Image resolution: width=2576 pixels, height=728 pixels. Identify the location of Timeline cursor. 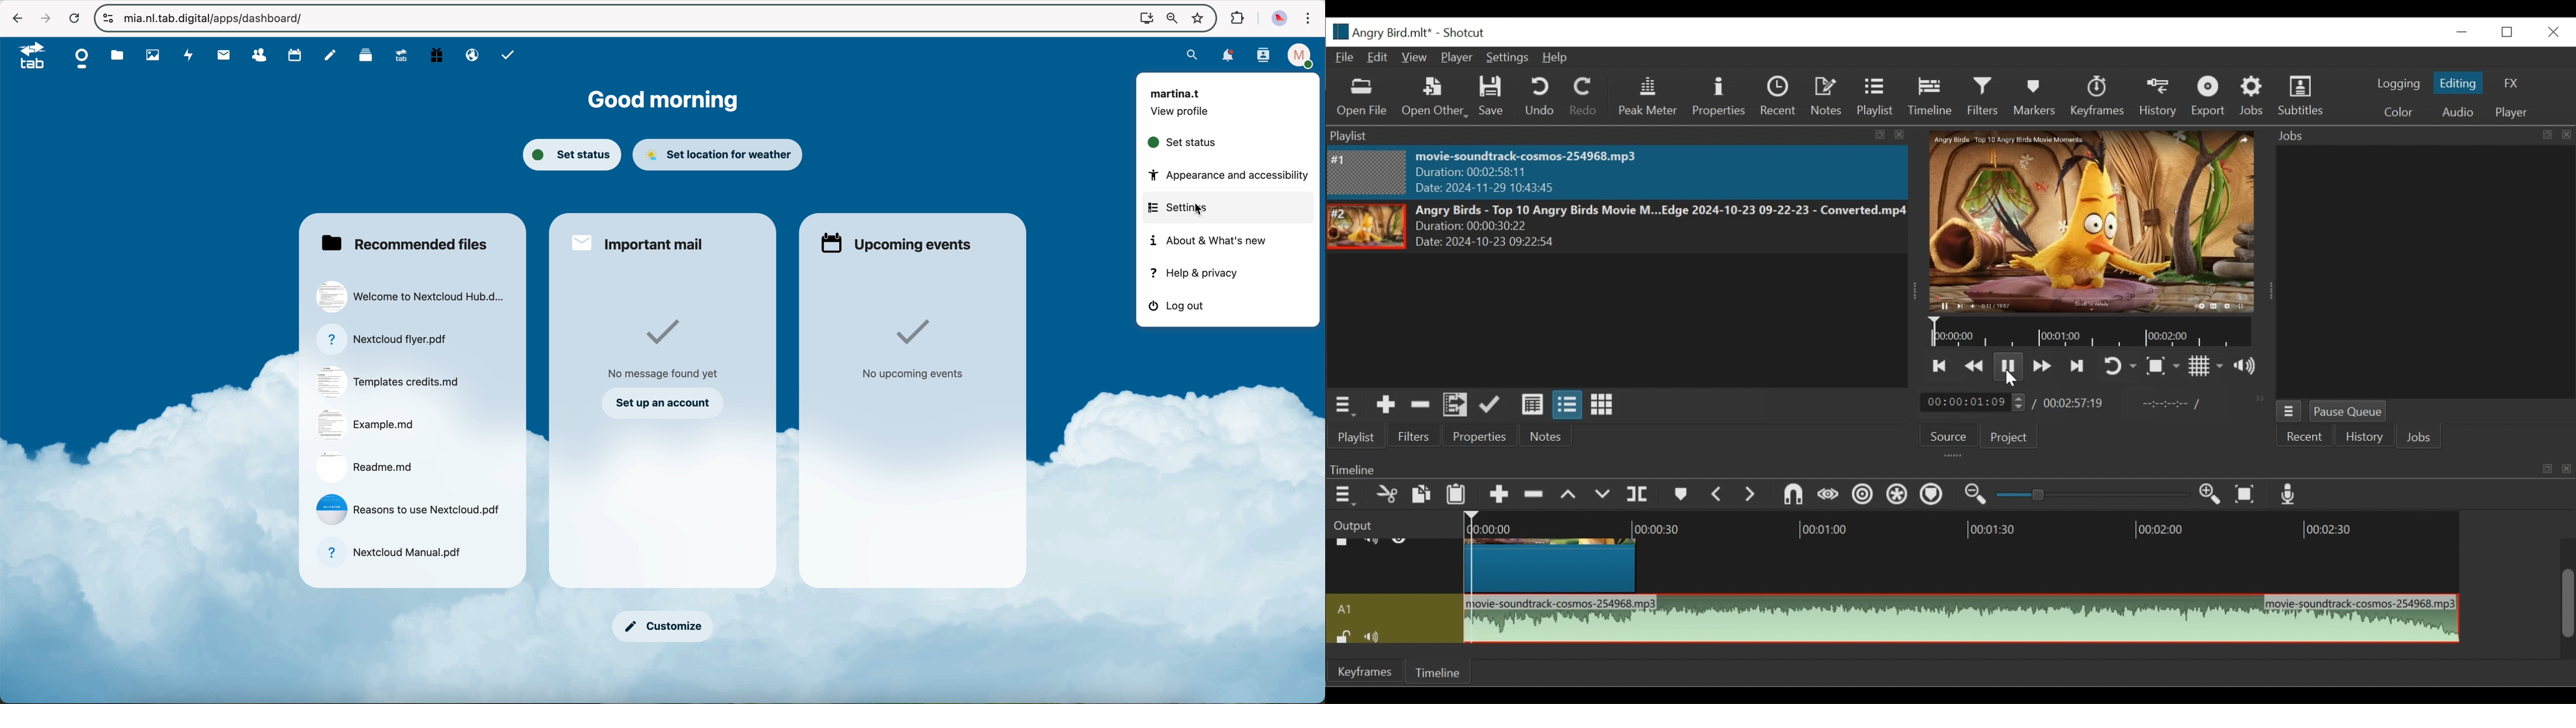
(1932, 333).